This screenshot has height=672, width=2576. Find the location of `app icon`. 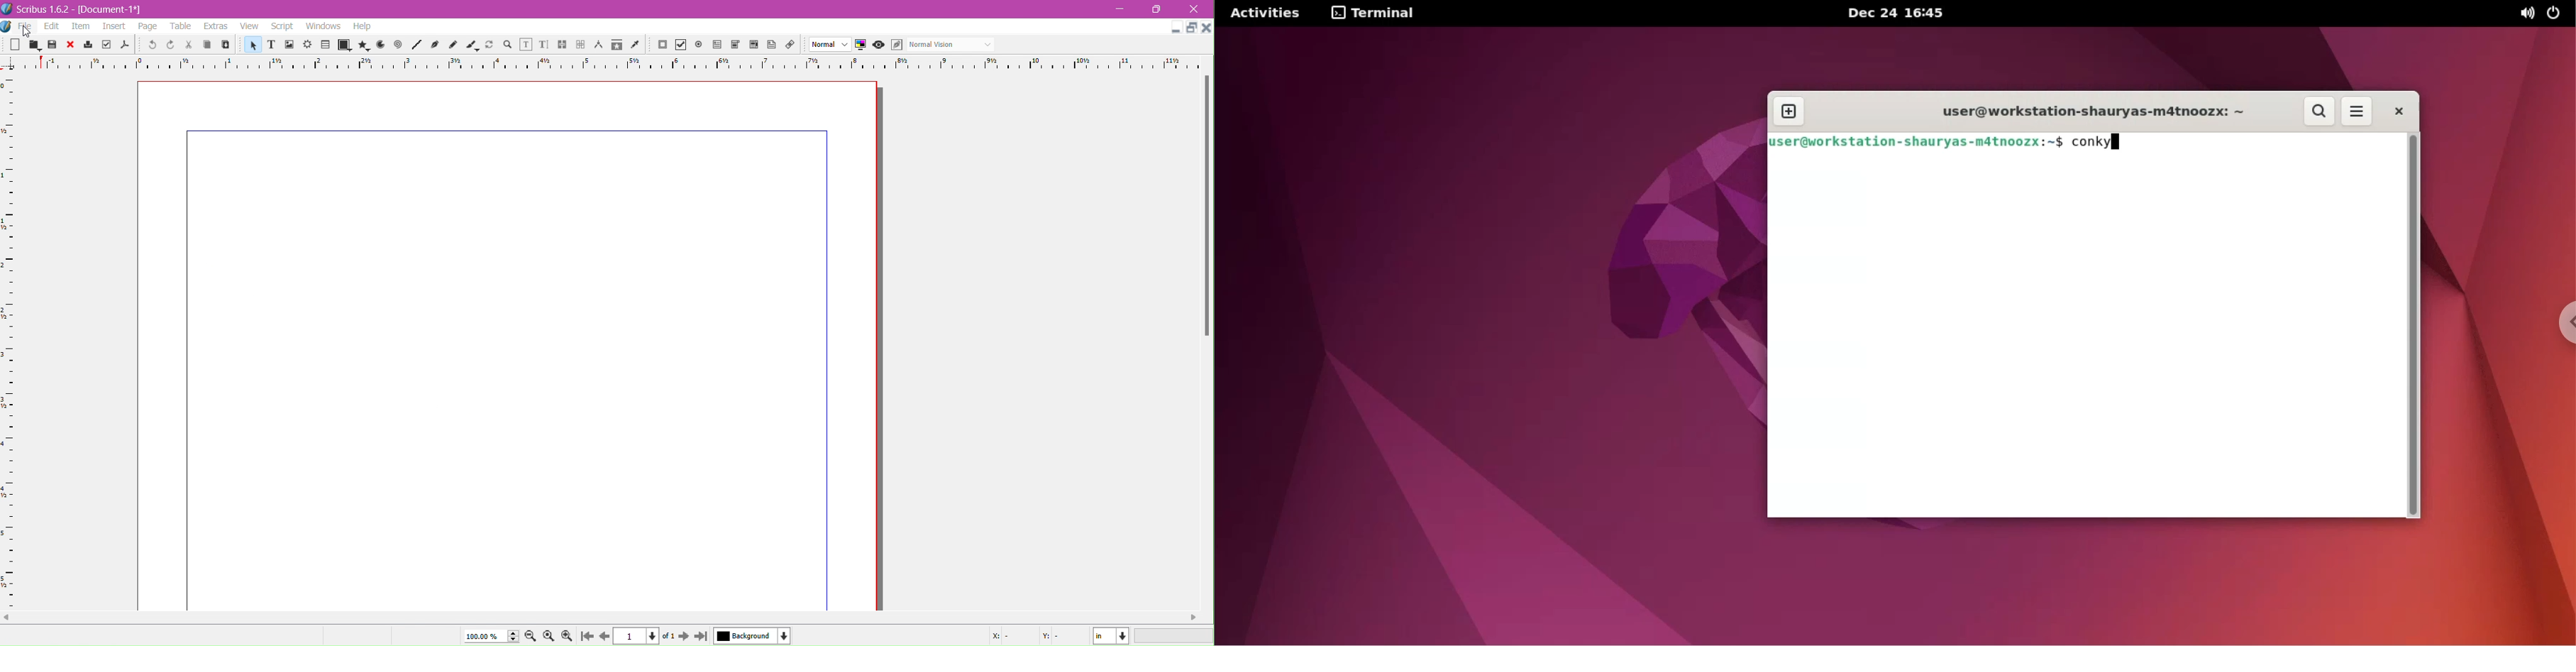

app icon is located at coordinates (8, 9).